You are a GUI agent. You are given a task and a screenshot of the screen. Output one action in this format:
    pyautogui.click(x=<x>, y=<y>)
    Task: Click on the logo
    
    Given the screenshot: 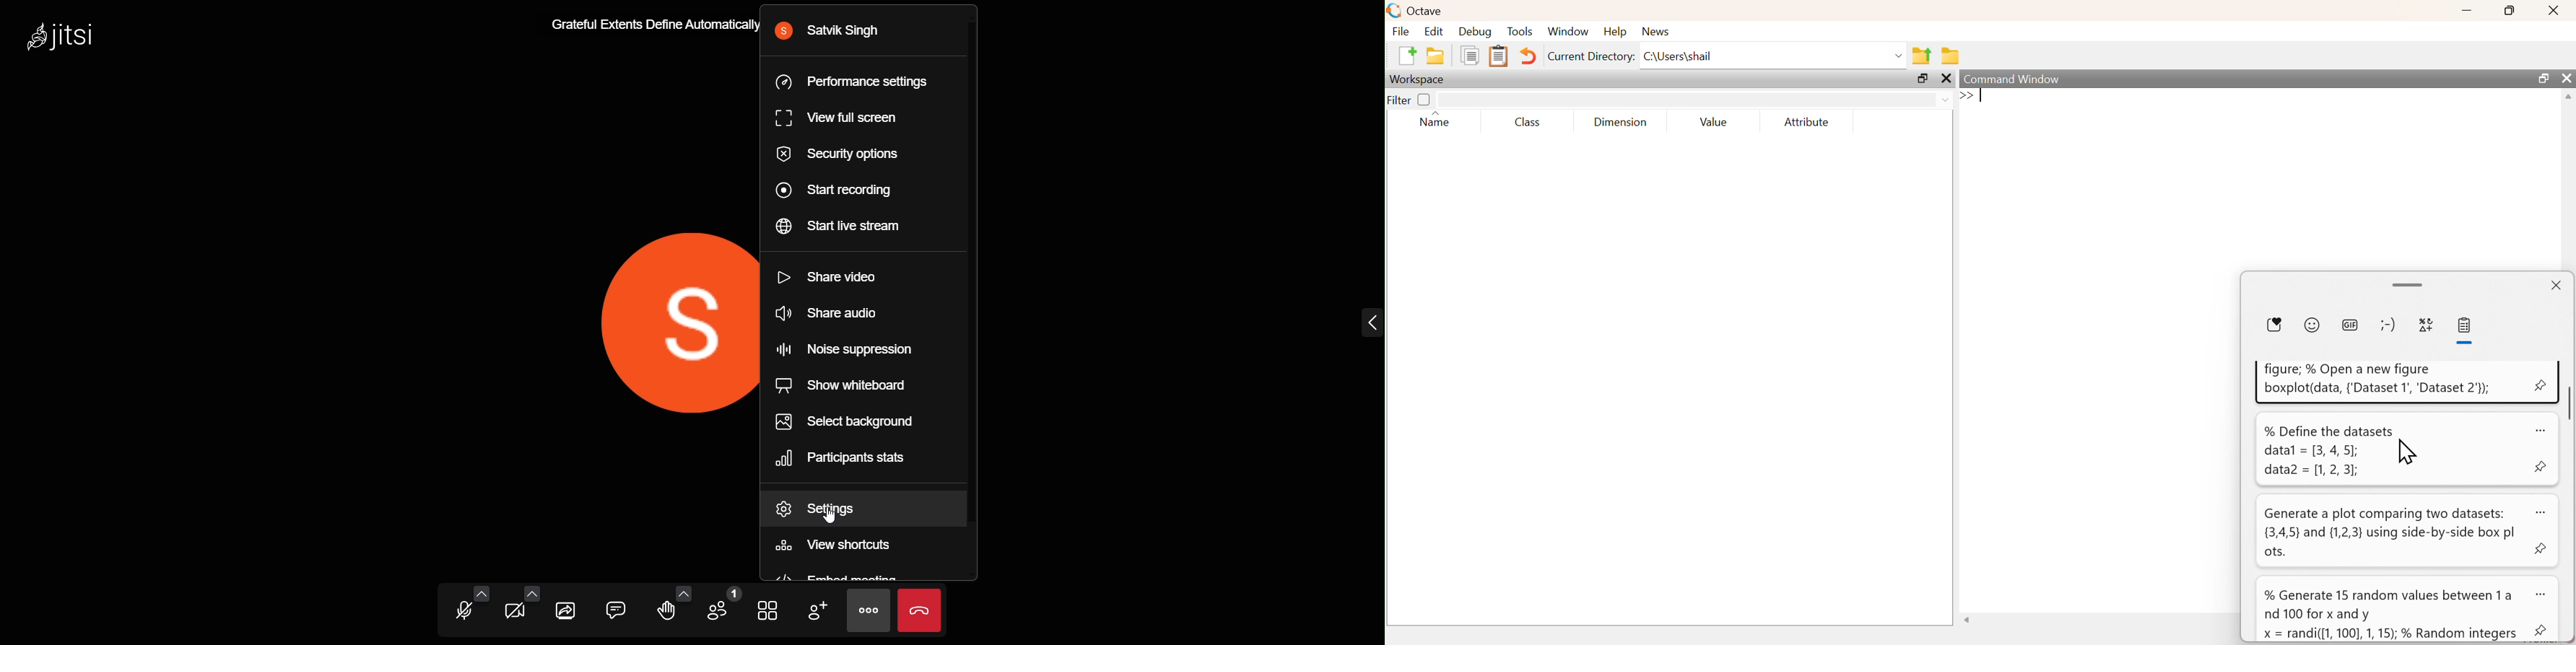 What is the action you would take?
    pyautogui.click(x=76, y=36)
    